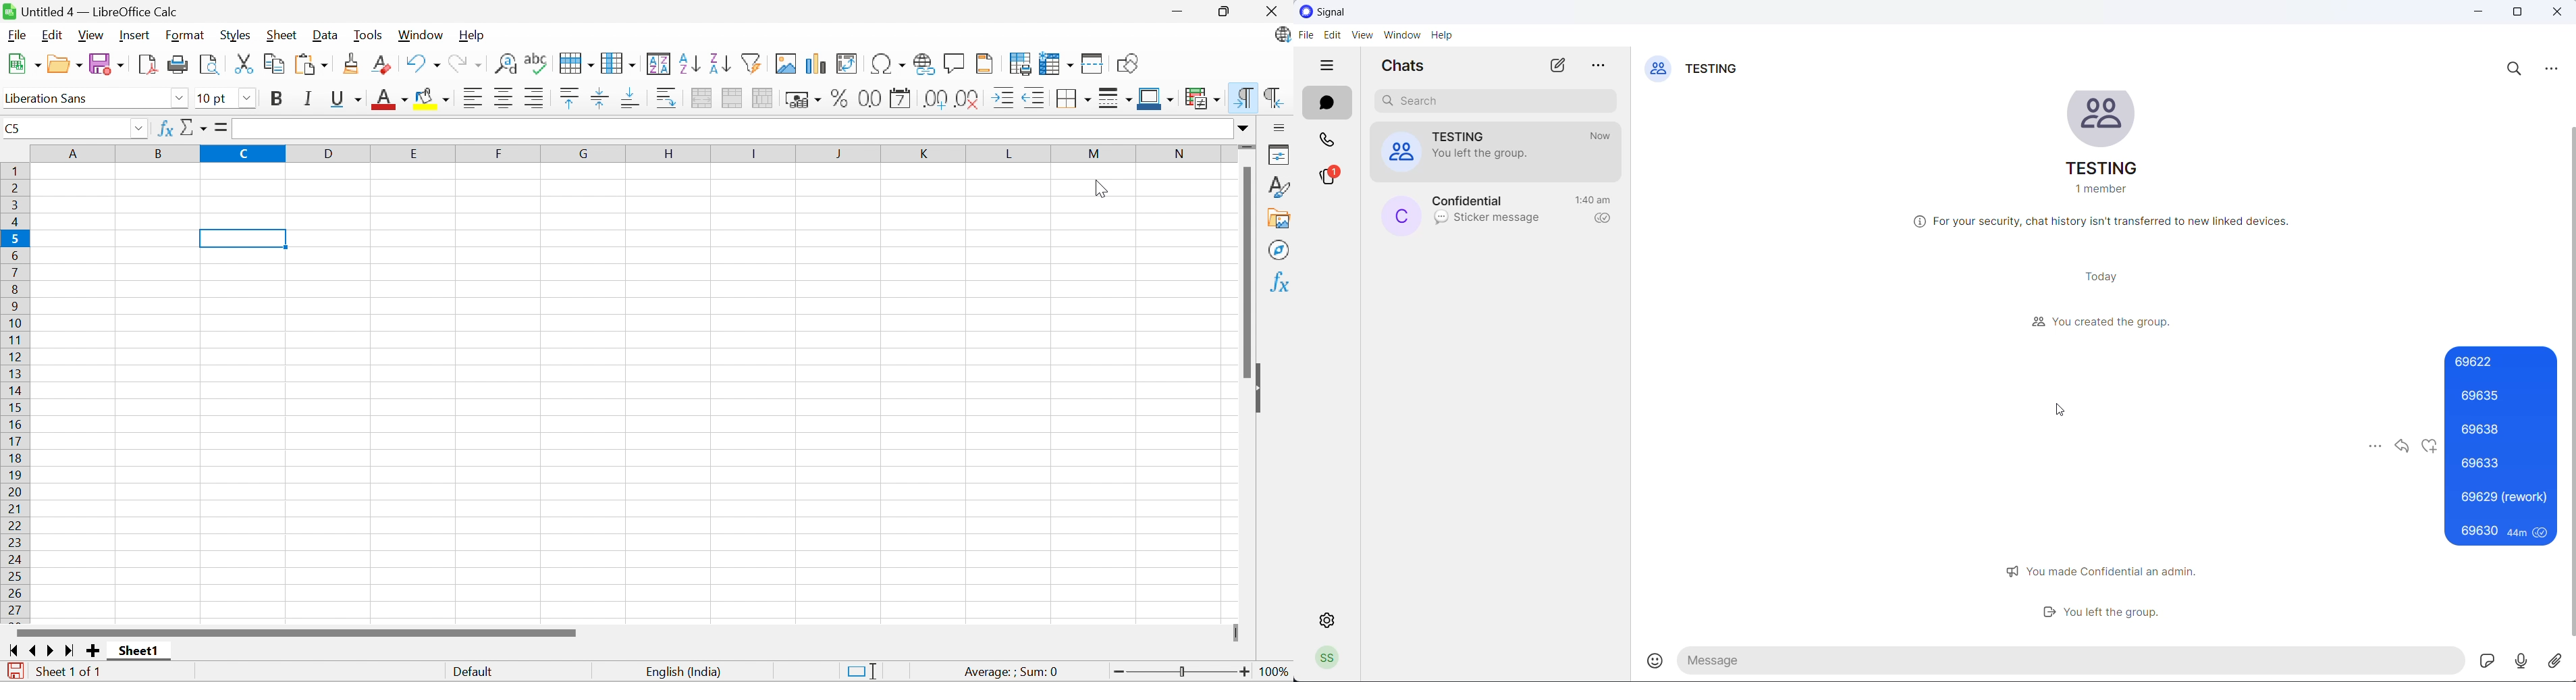  What do you see at coordinates (51, 650) in the screenshot?
I see `Scroll to next sheet` at bounding box center [51, 650].